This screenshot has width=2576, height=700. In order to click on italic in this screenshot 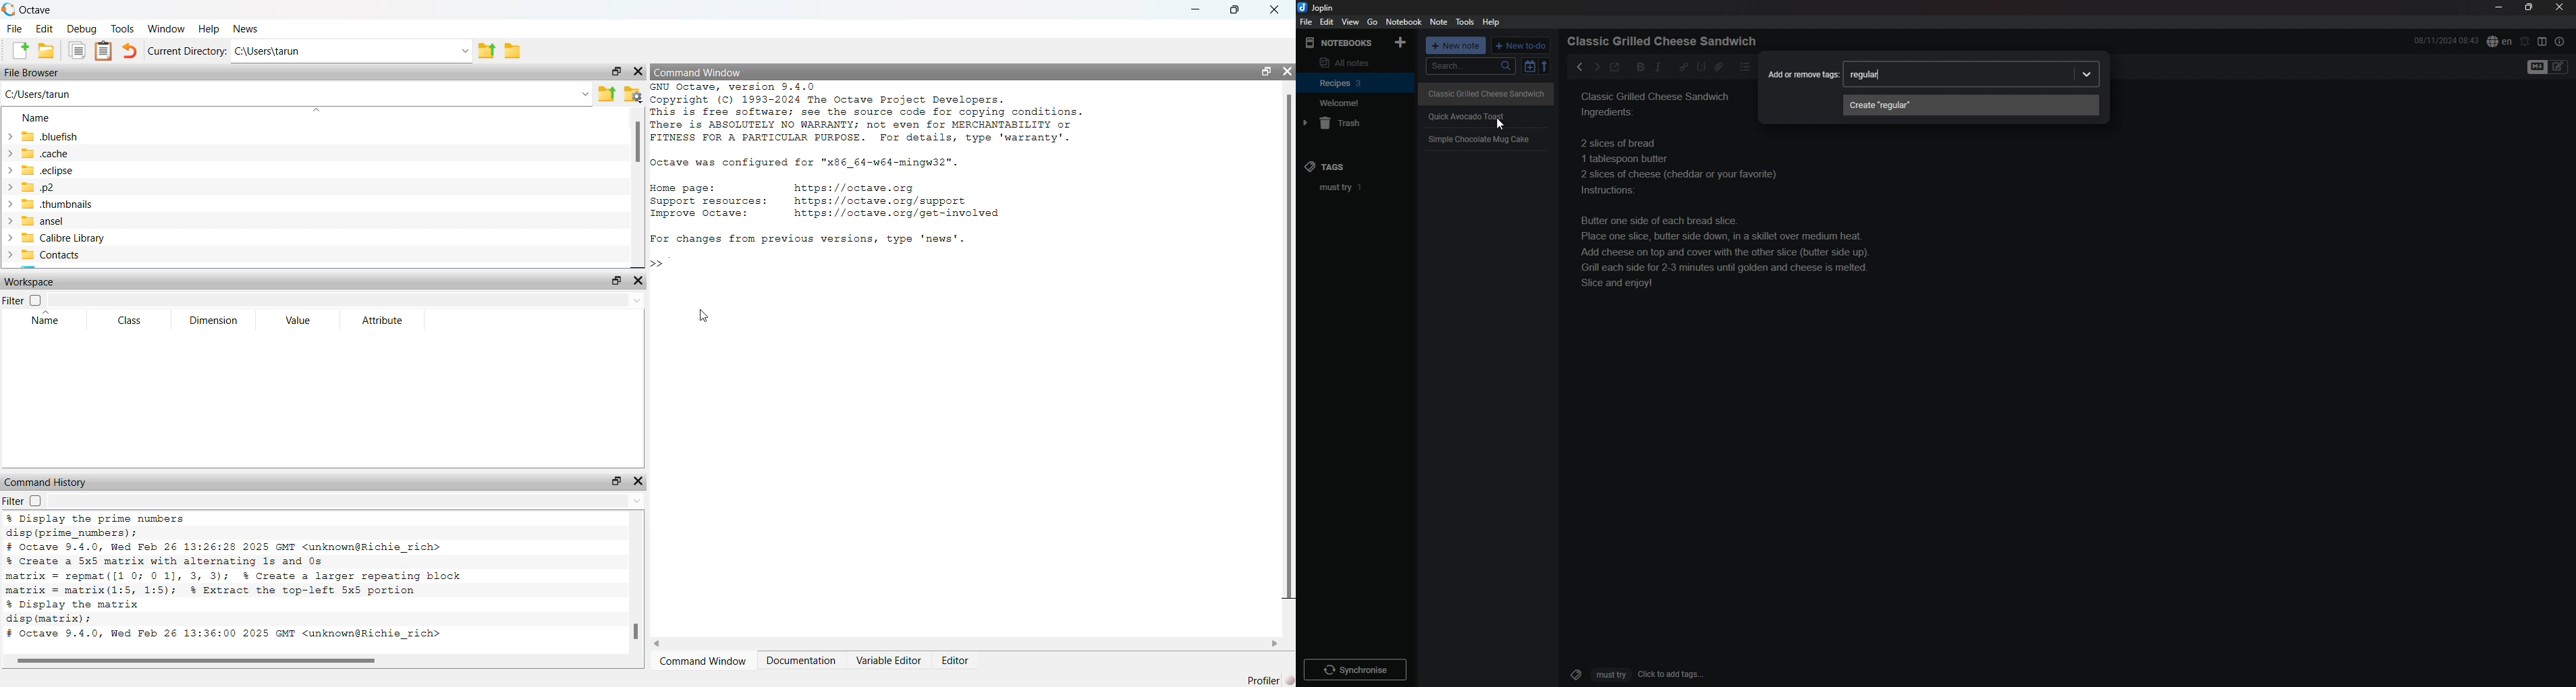, I will do `click(1658, 67)`.